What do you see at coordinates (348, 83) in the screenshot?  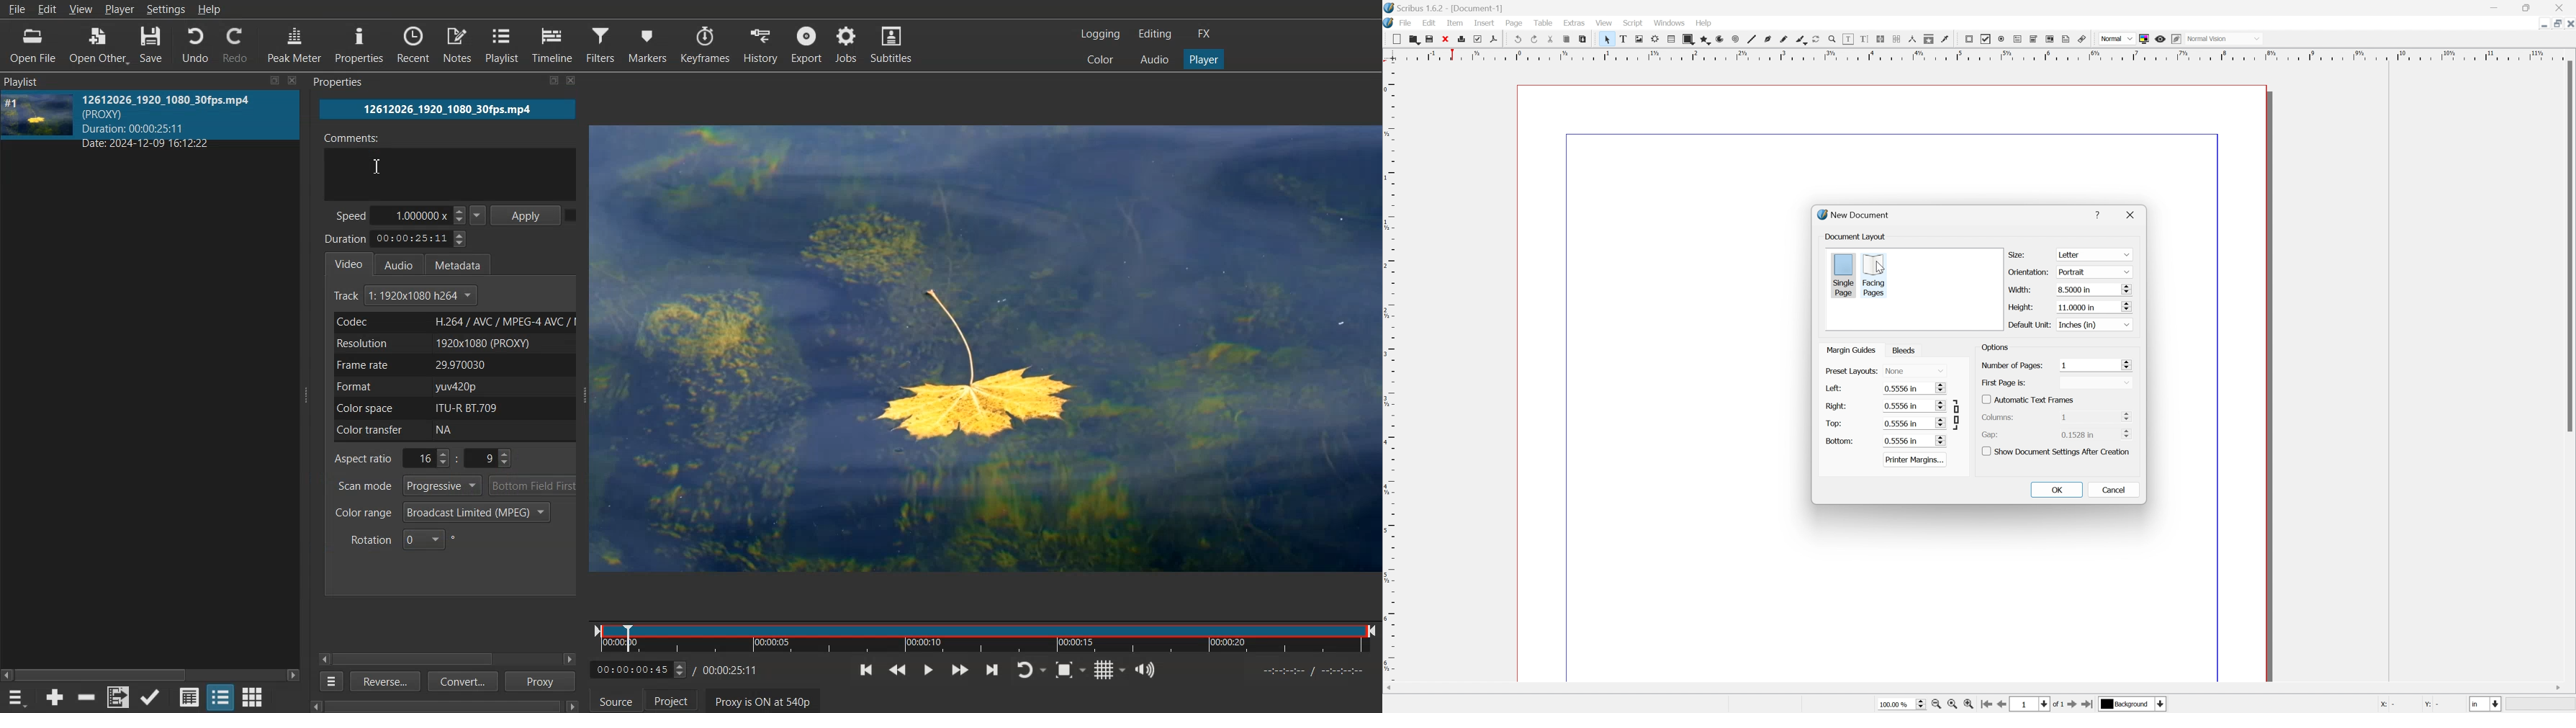 I see `Properties Panel` at bounding box center [348, 83].